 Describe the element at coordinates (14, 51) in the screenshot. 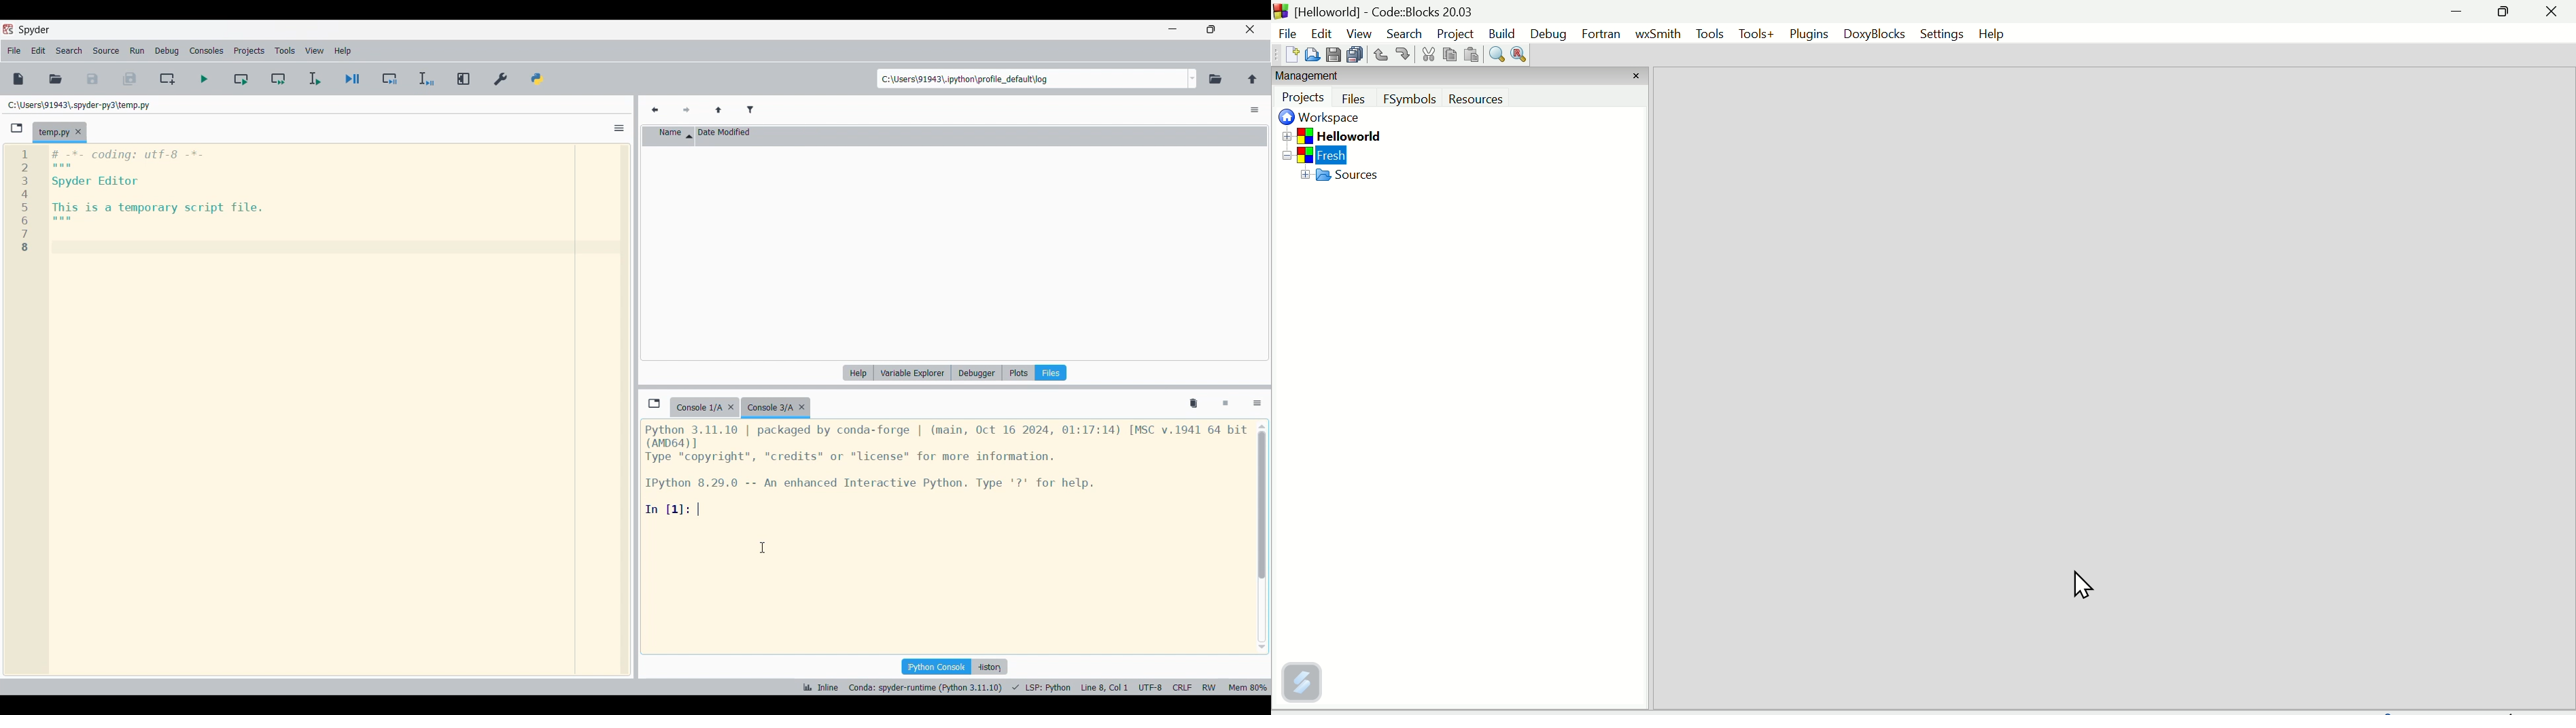

I see `File menu` at that location.